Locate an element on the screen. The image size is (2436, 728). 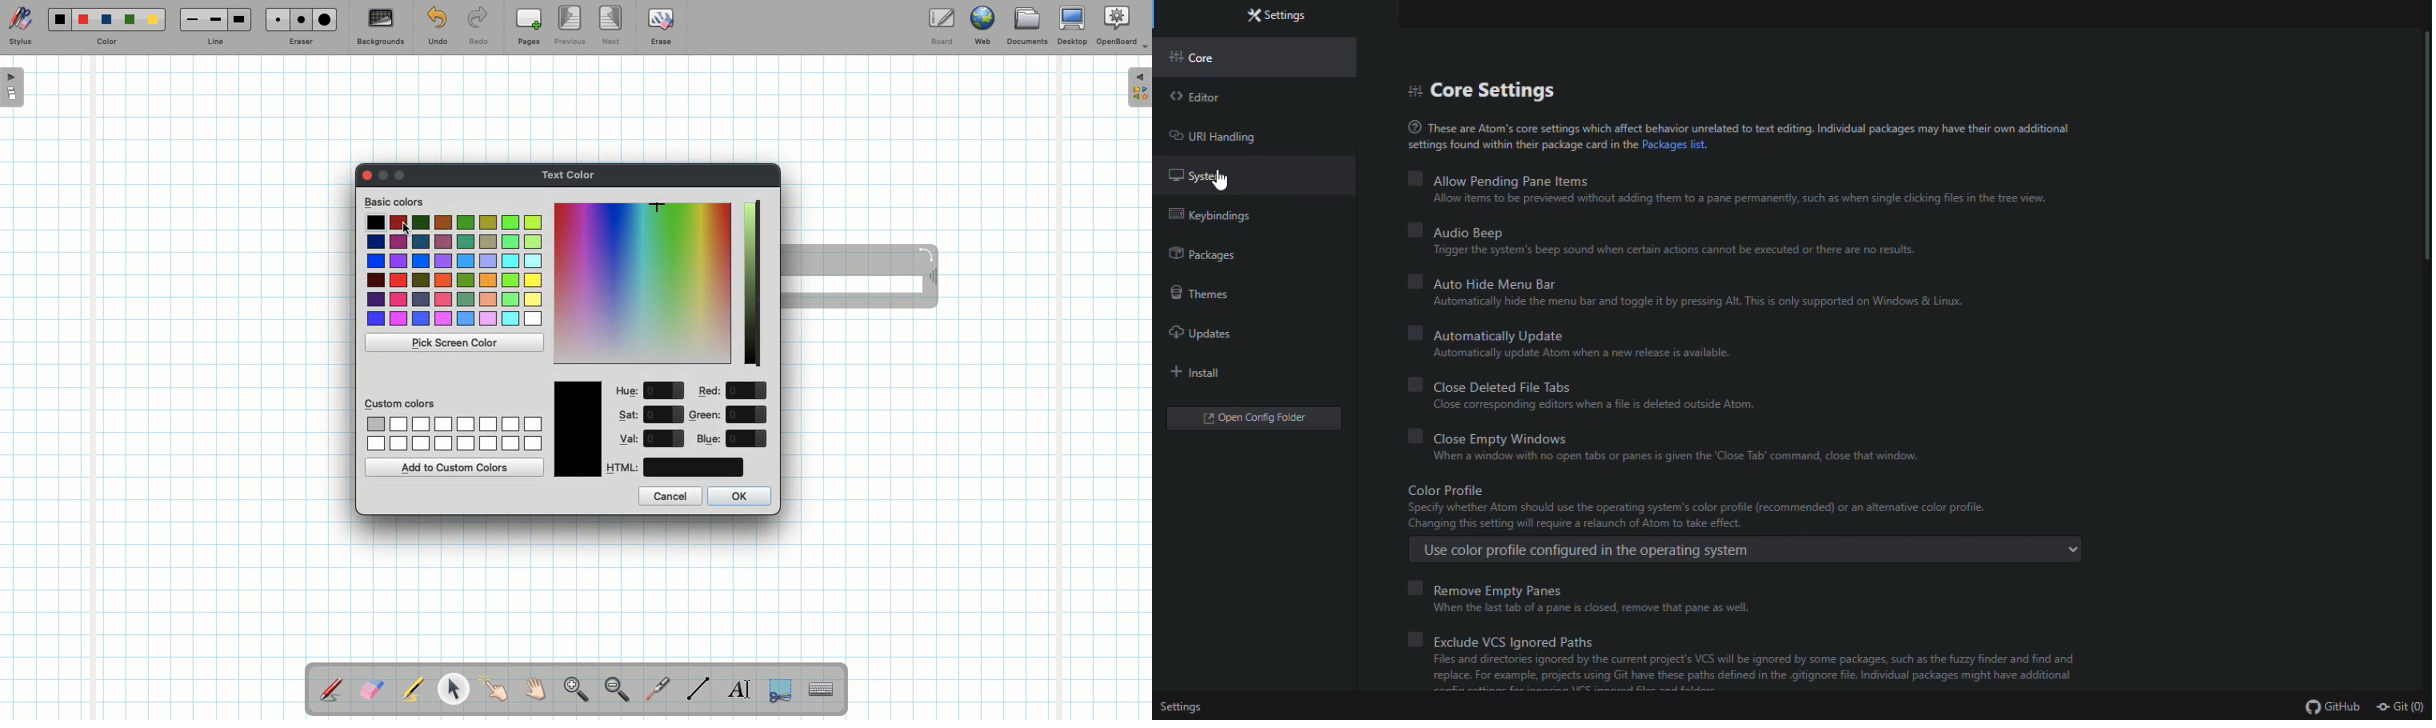
Use color profile configured in the operating system  is located at coordinates (1744, 550).